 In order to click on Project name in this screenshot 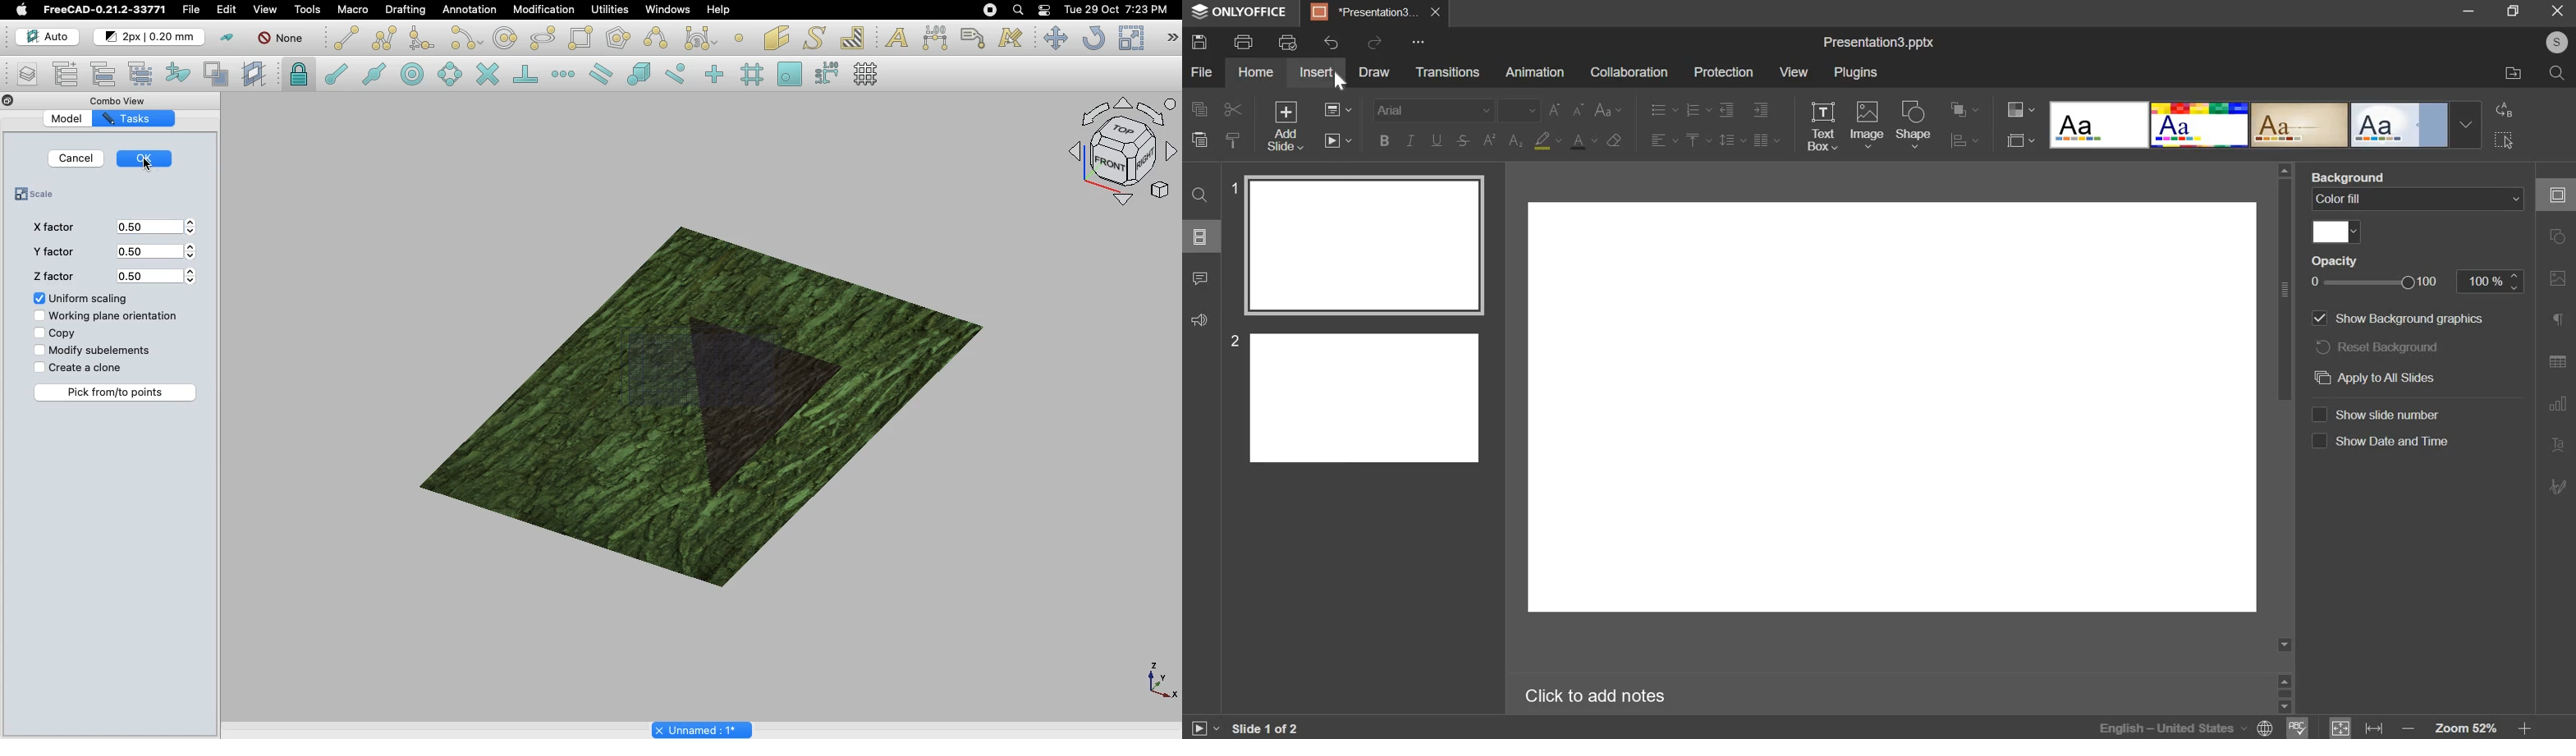, I will do `click(702, 729)`.